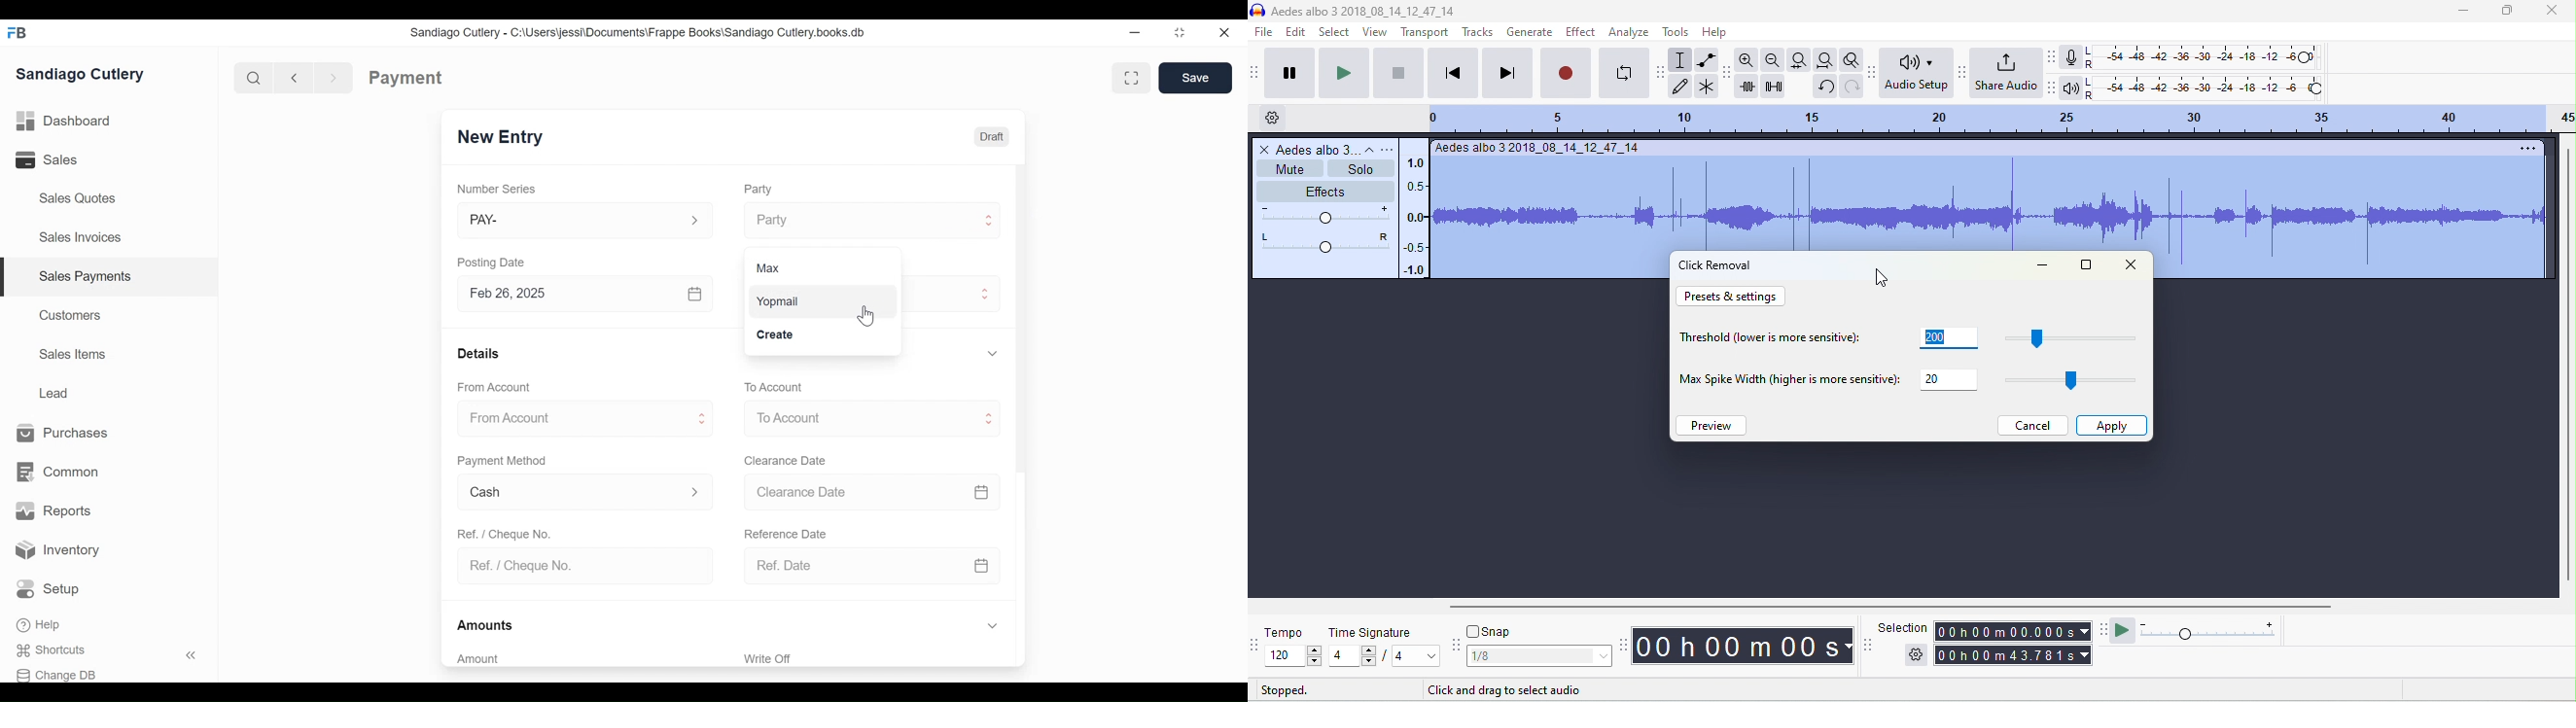 The image size is (2576, 728). Describe the element at coordinates (2133, 263) in the screenshot. I see `close` at that location.